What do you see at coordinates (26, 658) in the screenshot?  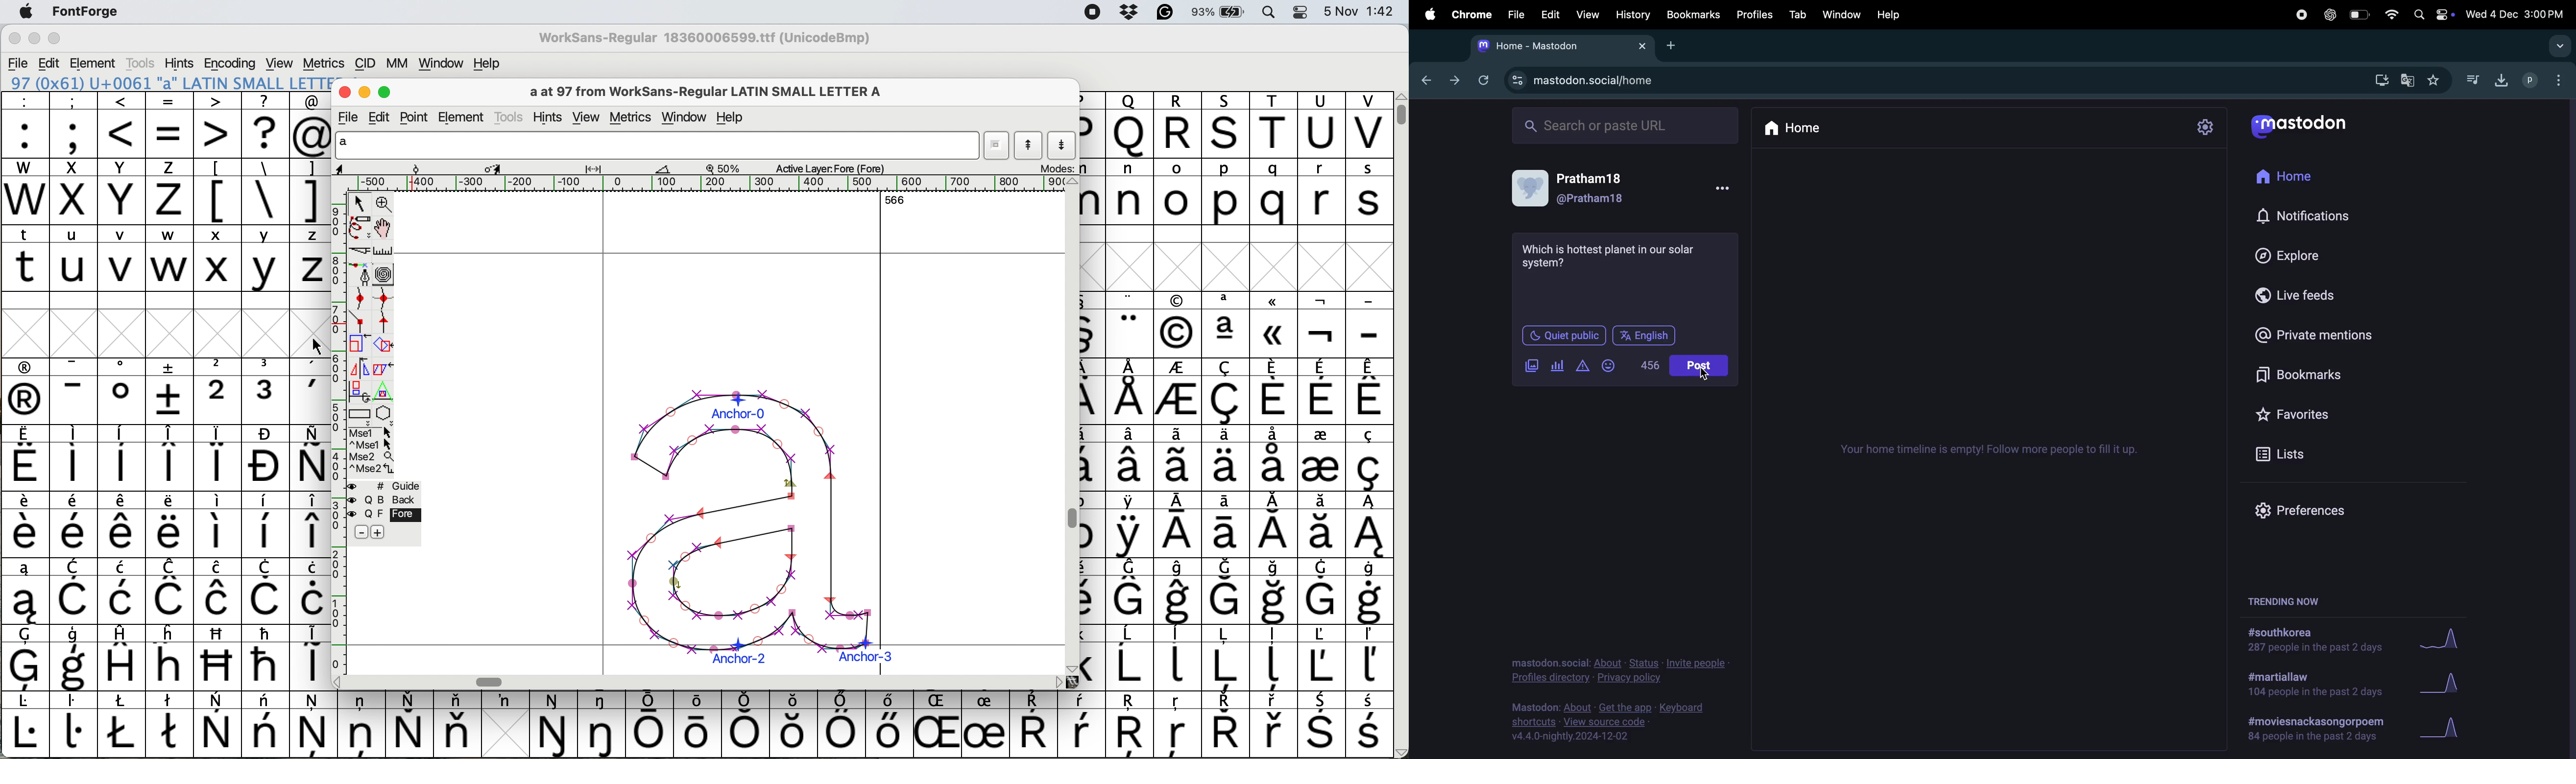 I see `symbol` at bounding box center [26, 658].